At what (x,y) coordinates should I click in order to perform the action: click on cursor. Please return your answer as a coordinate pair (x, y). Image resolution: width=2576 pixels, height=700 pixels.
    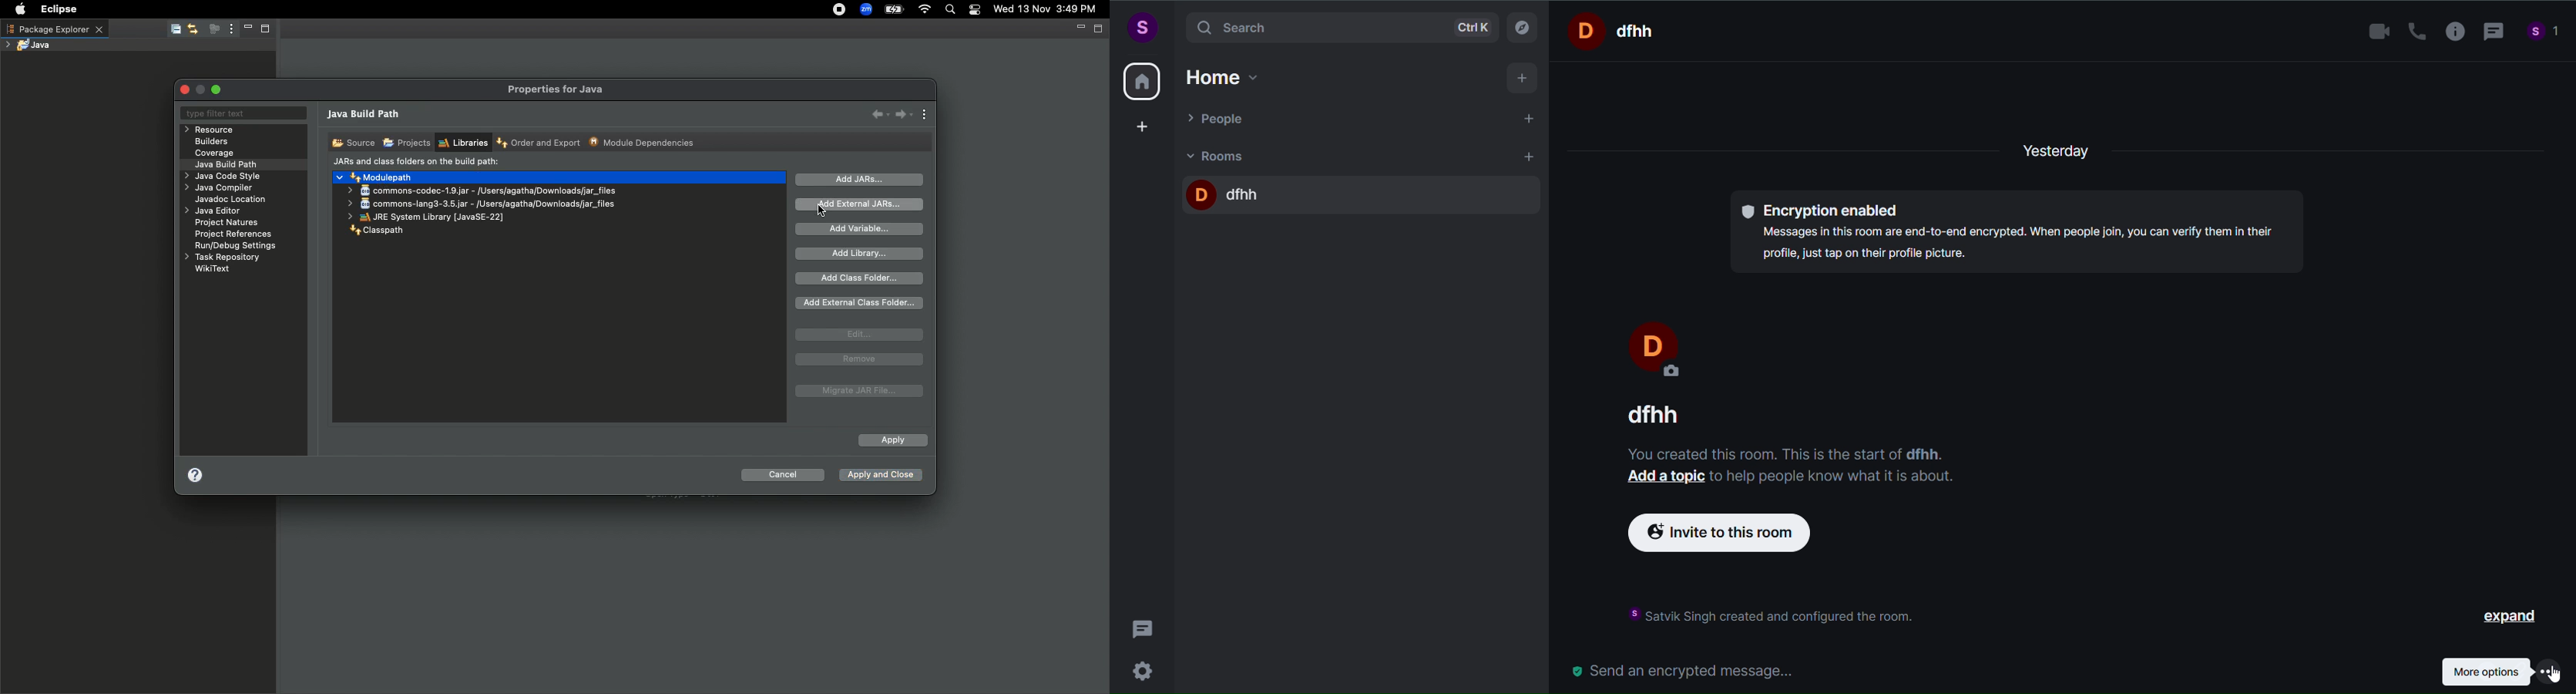
    Looking at the image, I should click on (2550, 678).